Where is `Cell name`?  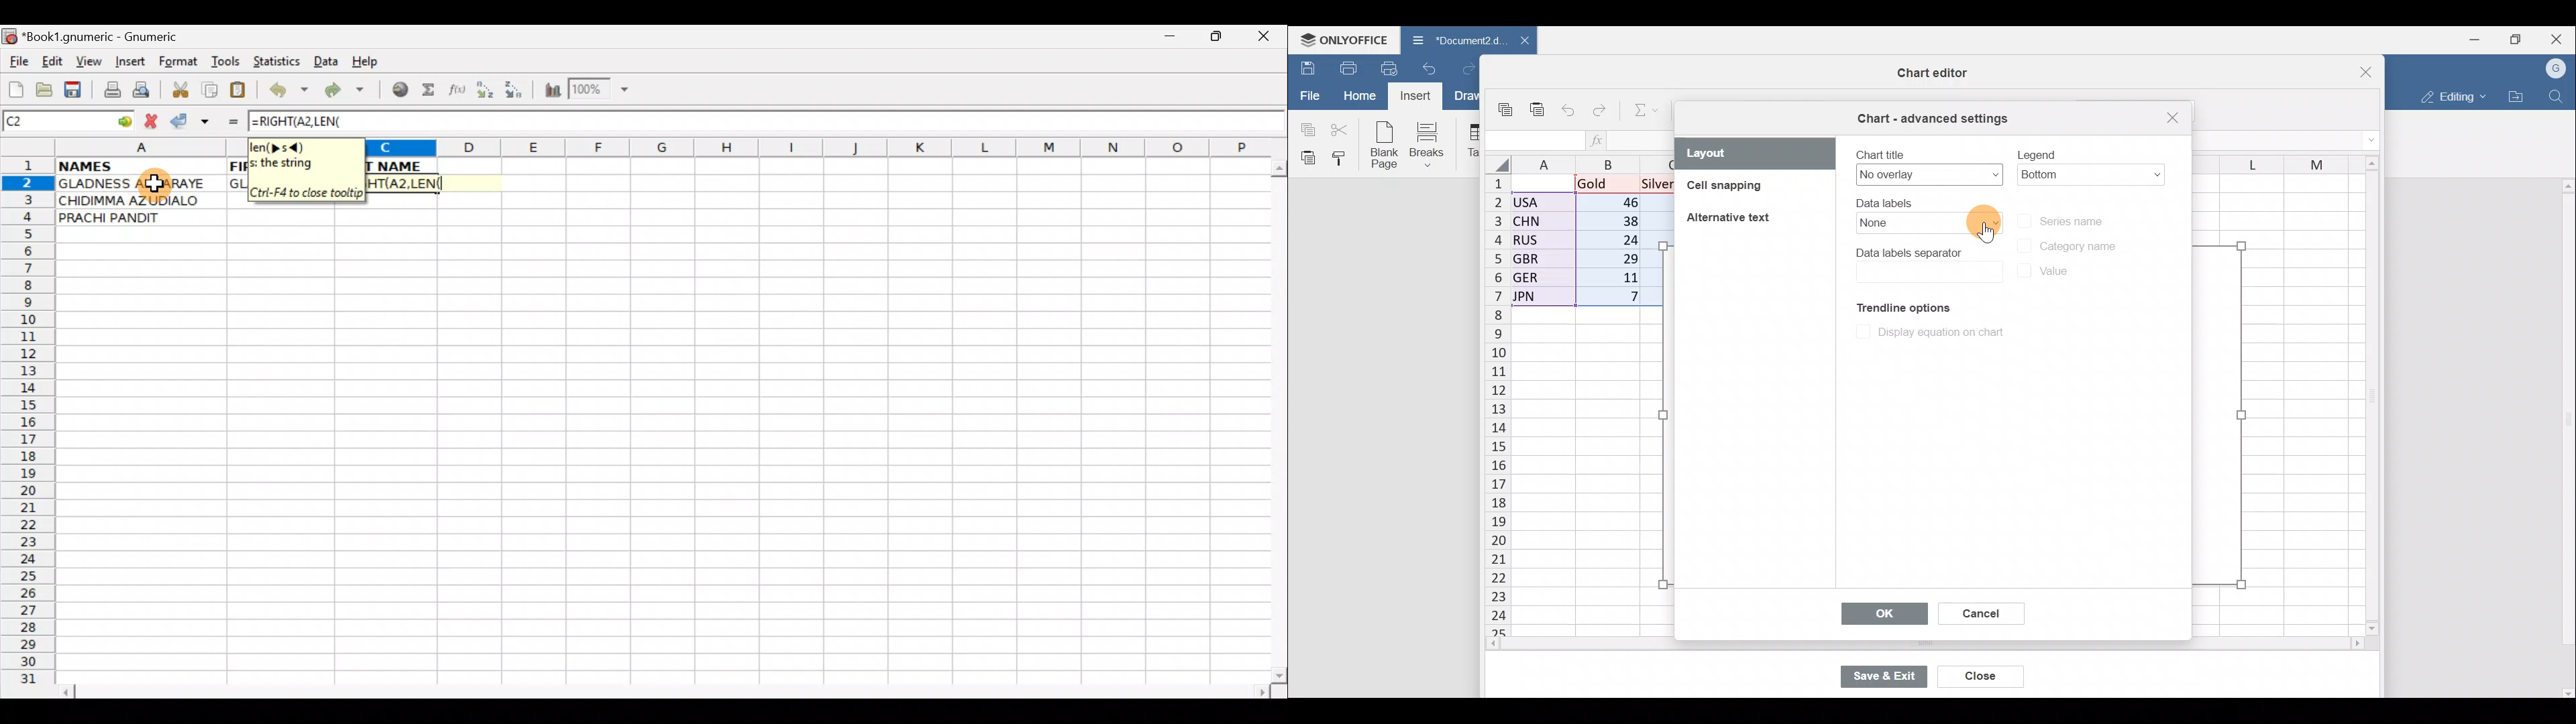 Cell name is located at coordinates (1536, 141).